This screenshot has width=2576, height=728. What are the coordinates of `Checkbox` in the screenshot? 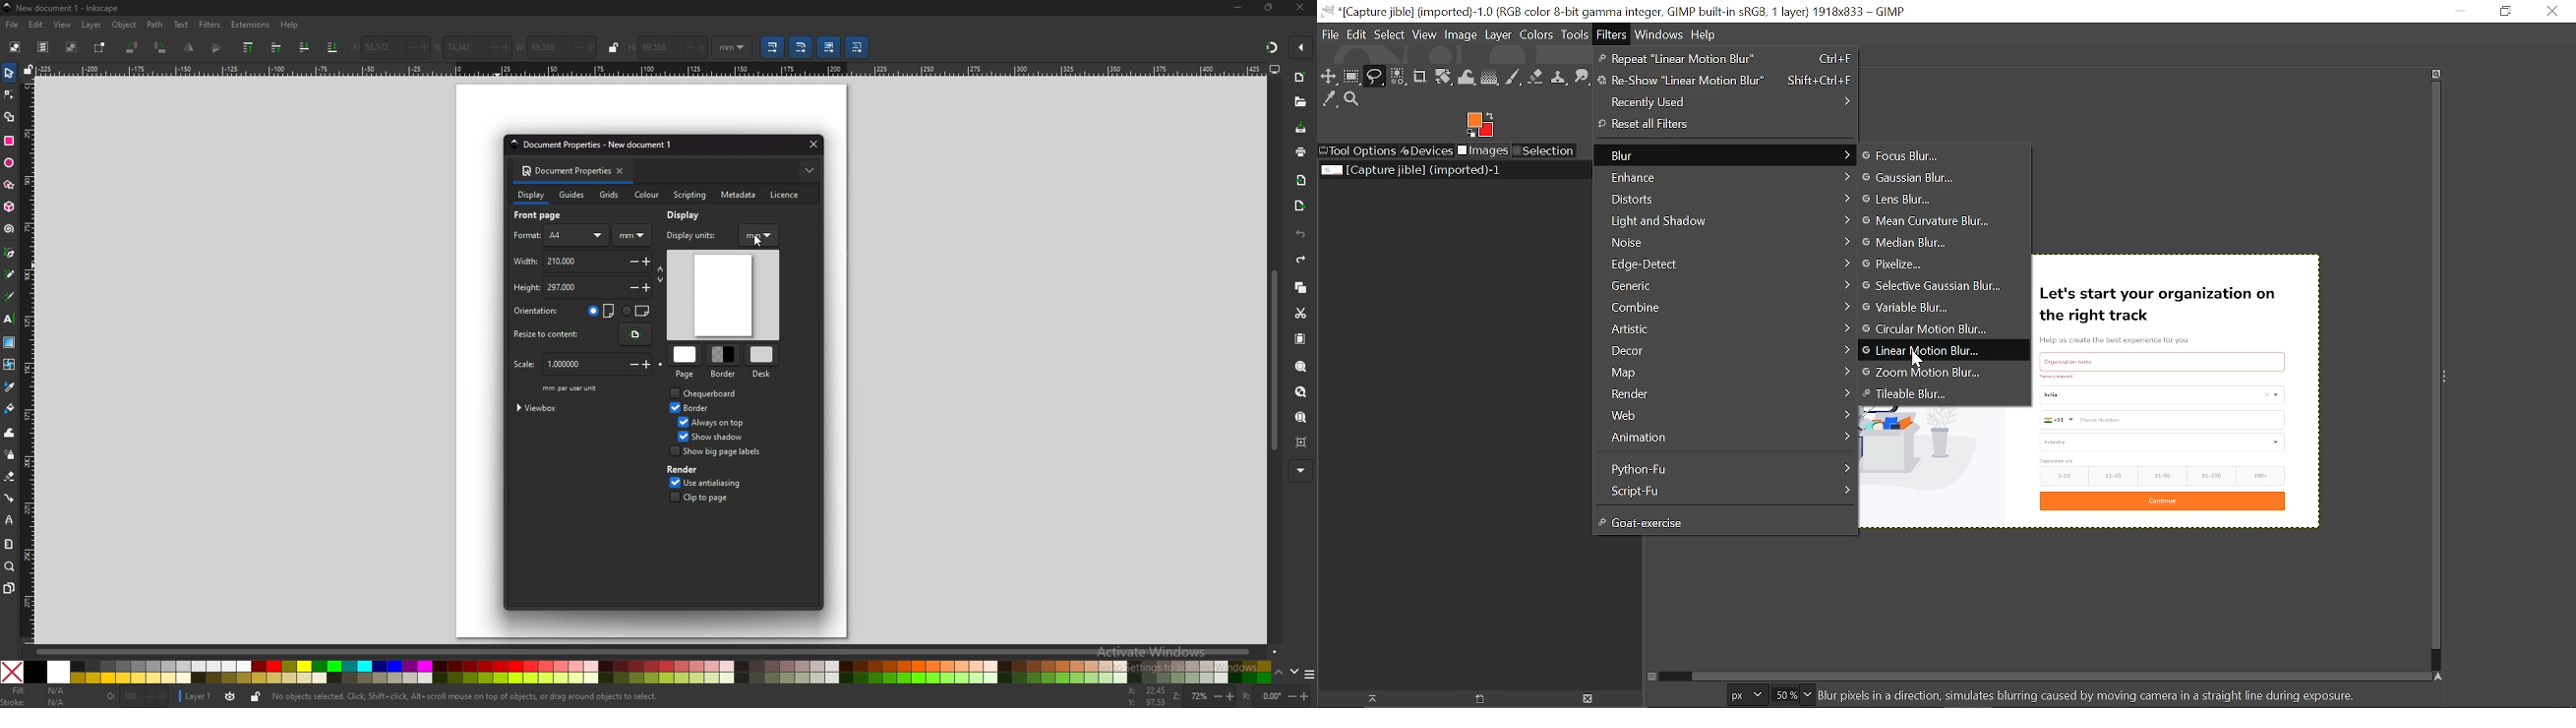 It's located at (681, 436).